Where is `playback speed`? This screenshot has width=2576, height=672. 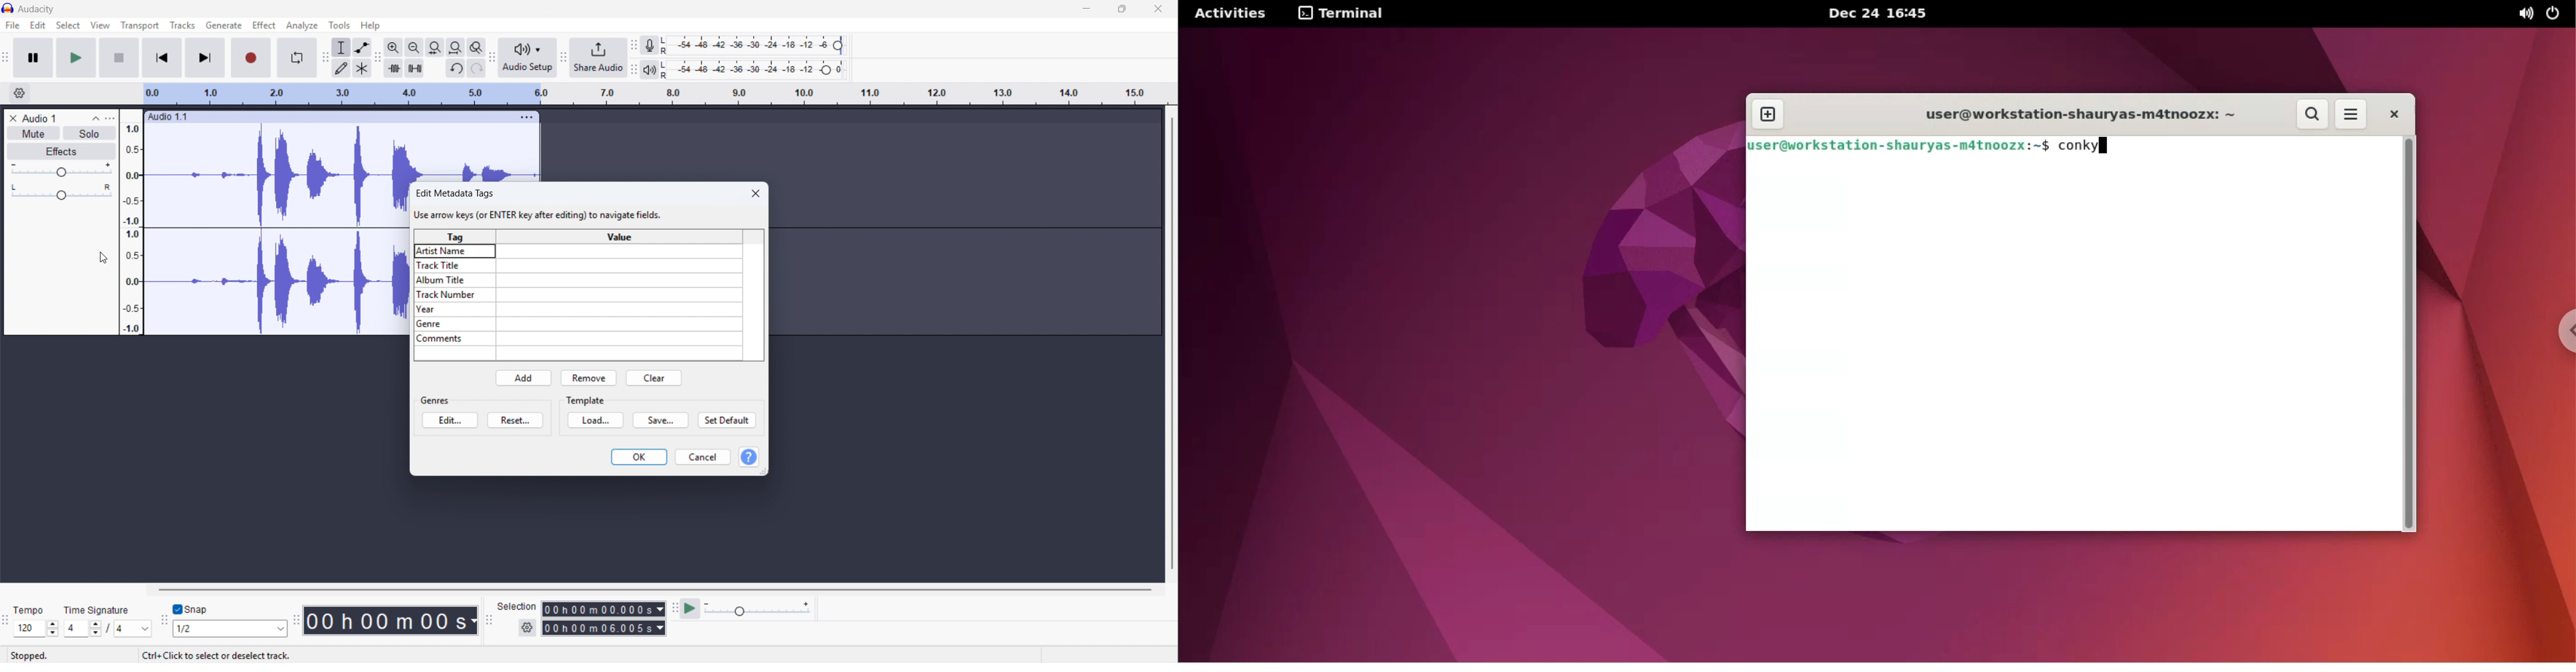 playback speed is located at coordinates (758, 609).